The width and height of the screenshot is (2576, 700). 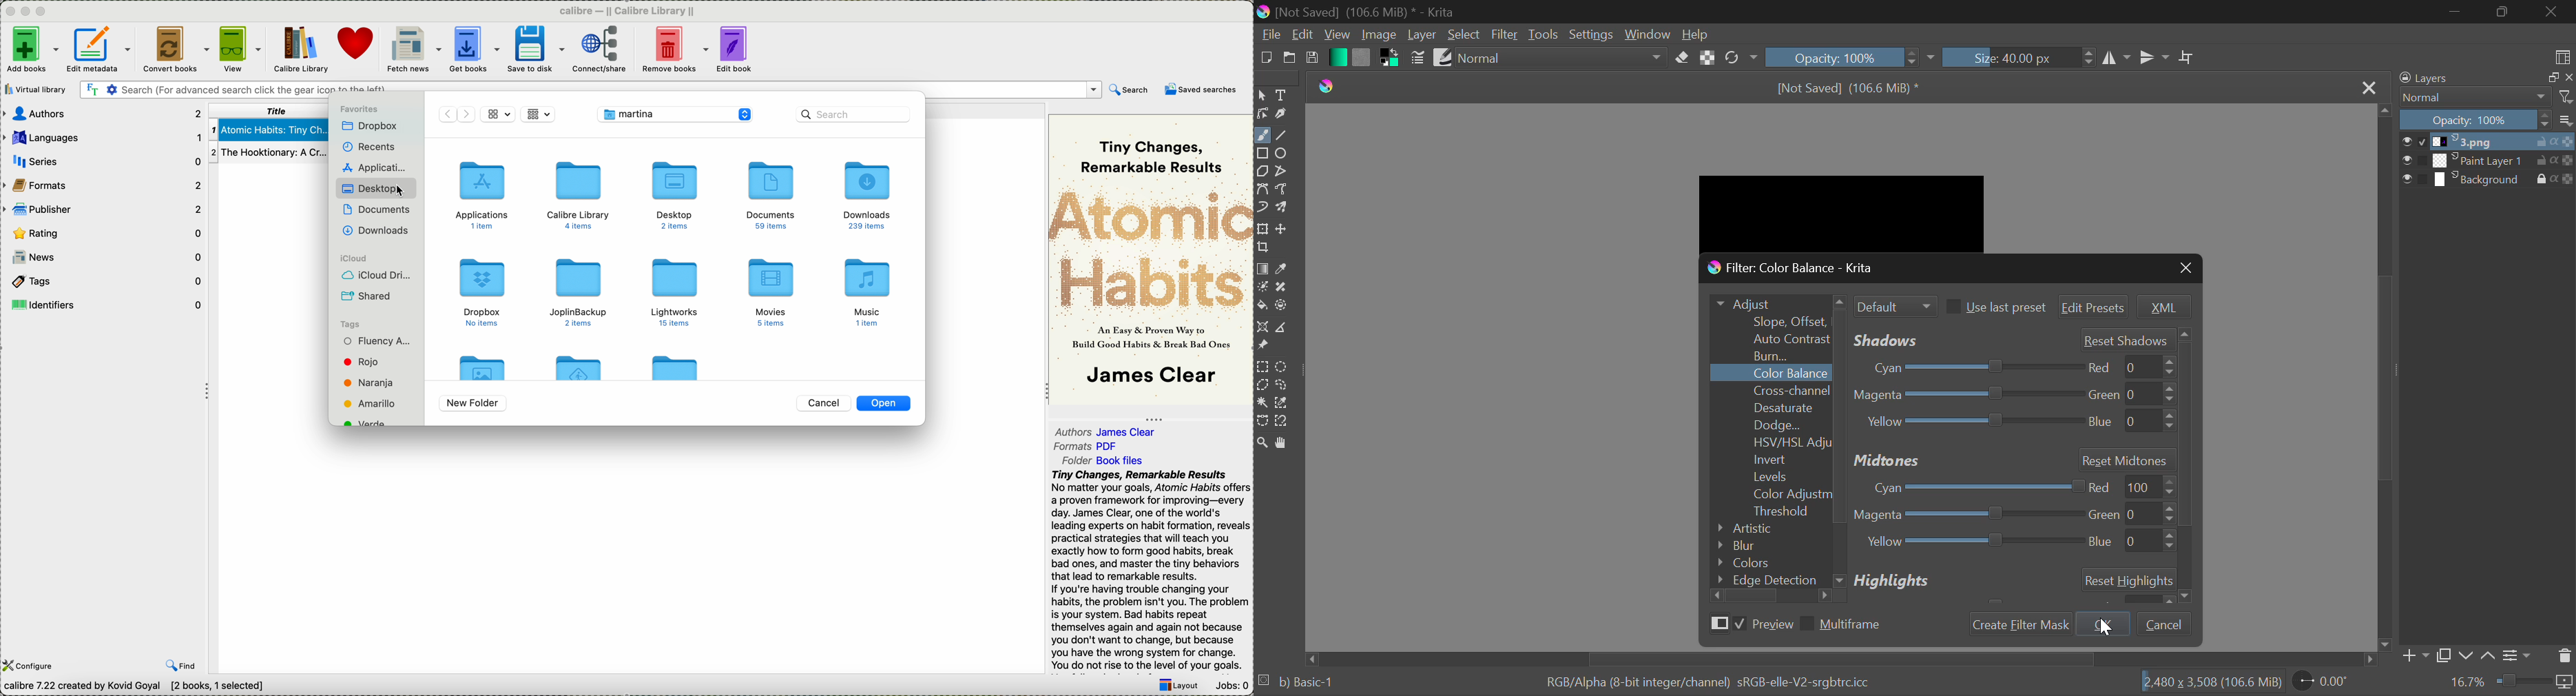 What do you see at coordinates (2568, 78) in the screenshot?
I see `close` at bounding box center [2568, 78].